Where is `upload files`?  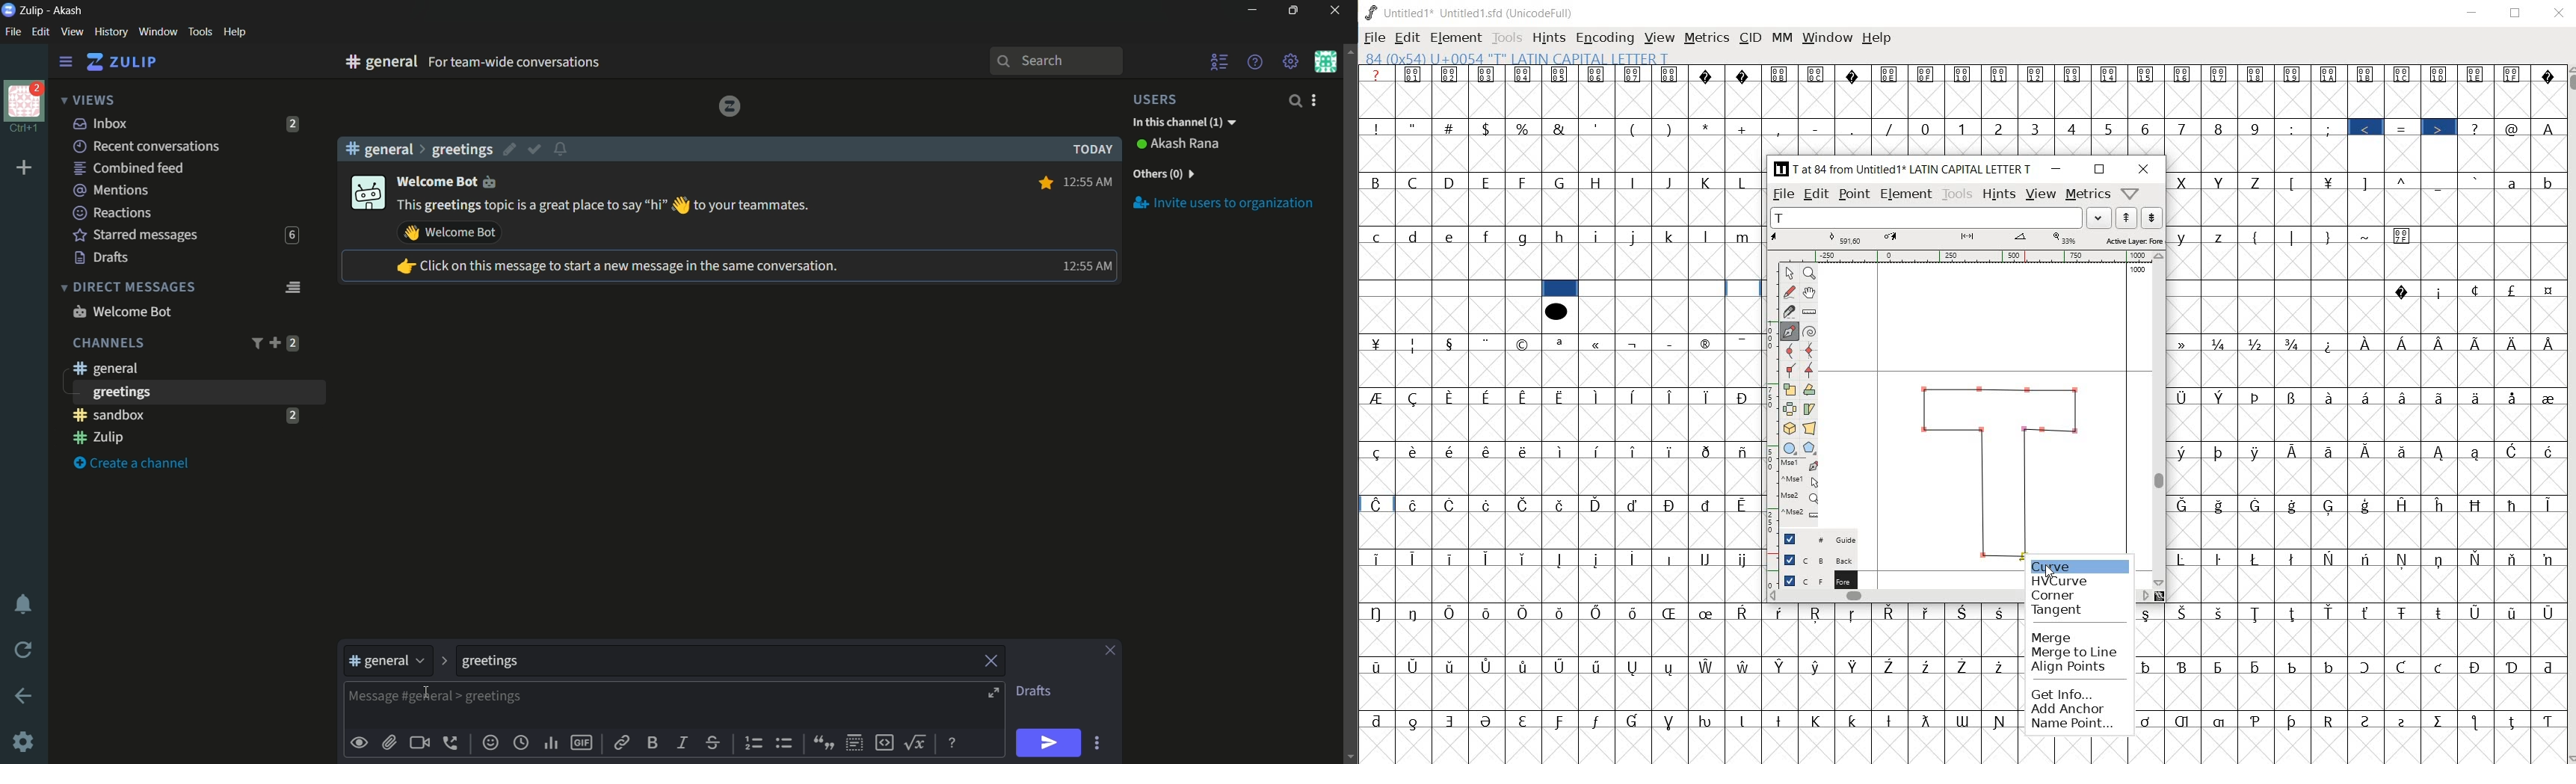 upload files is located at coordinates (389, 743).